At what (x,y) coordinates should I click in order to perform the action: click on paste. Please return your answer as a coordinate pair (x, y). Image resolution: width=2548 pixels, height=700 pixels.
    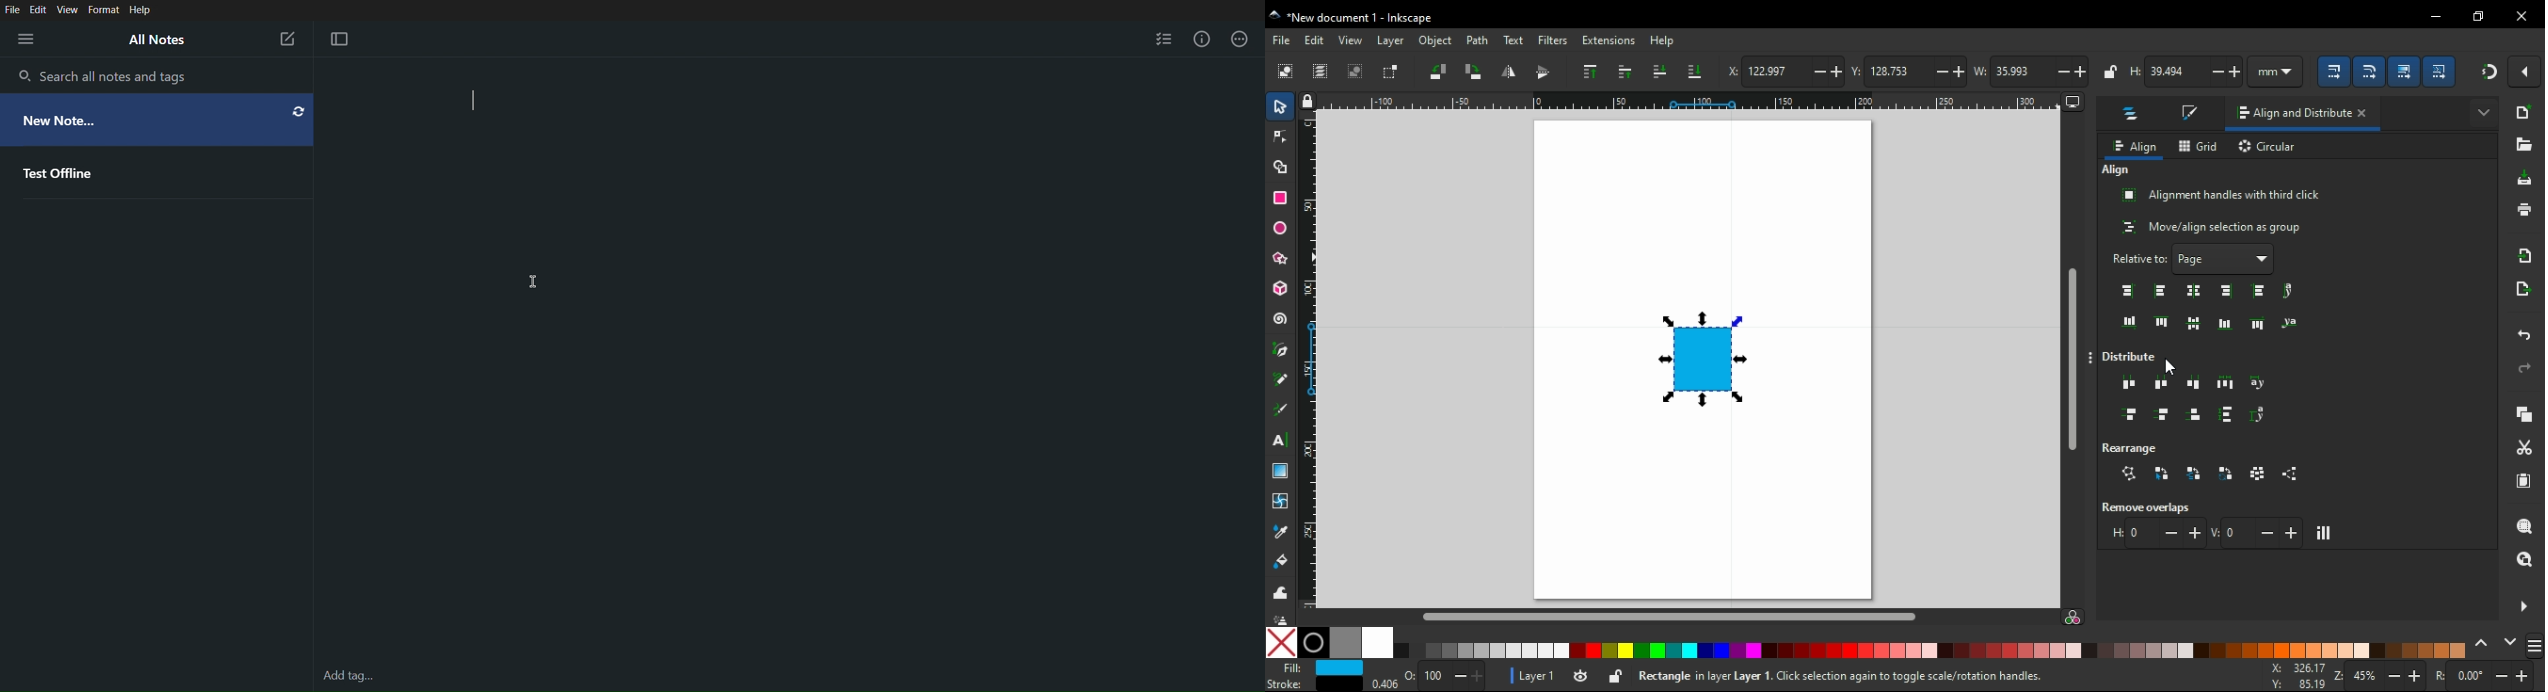
    Looking at the image, I should click on (2526, 481).